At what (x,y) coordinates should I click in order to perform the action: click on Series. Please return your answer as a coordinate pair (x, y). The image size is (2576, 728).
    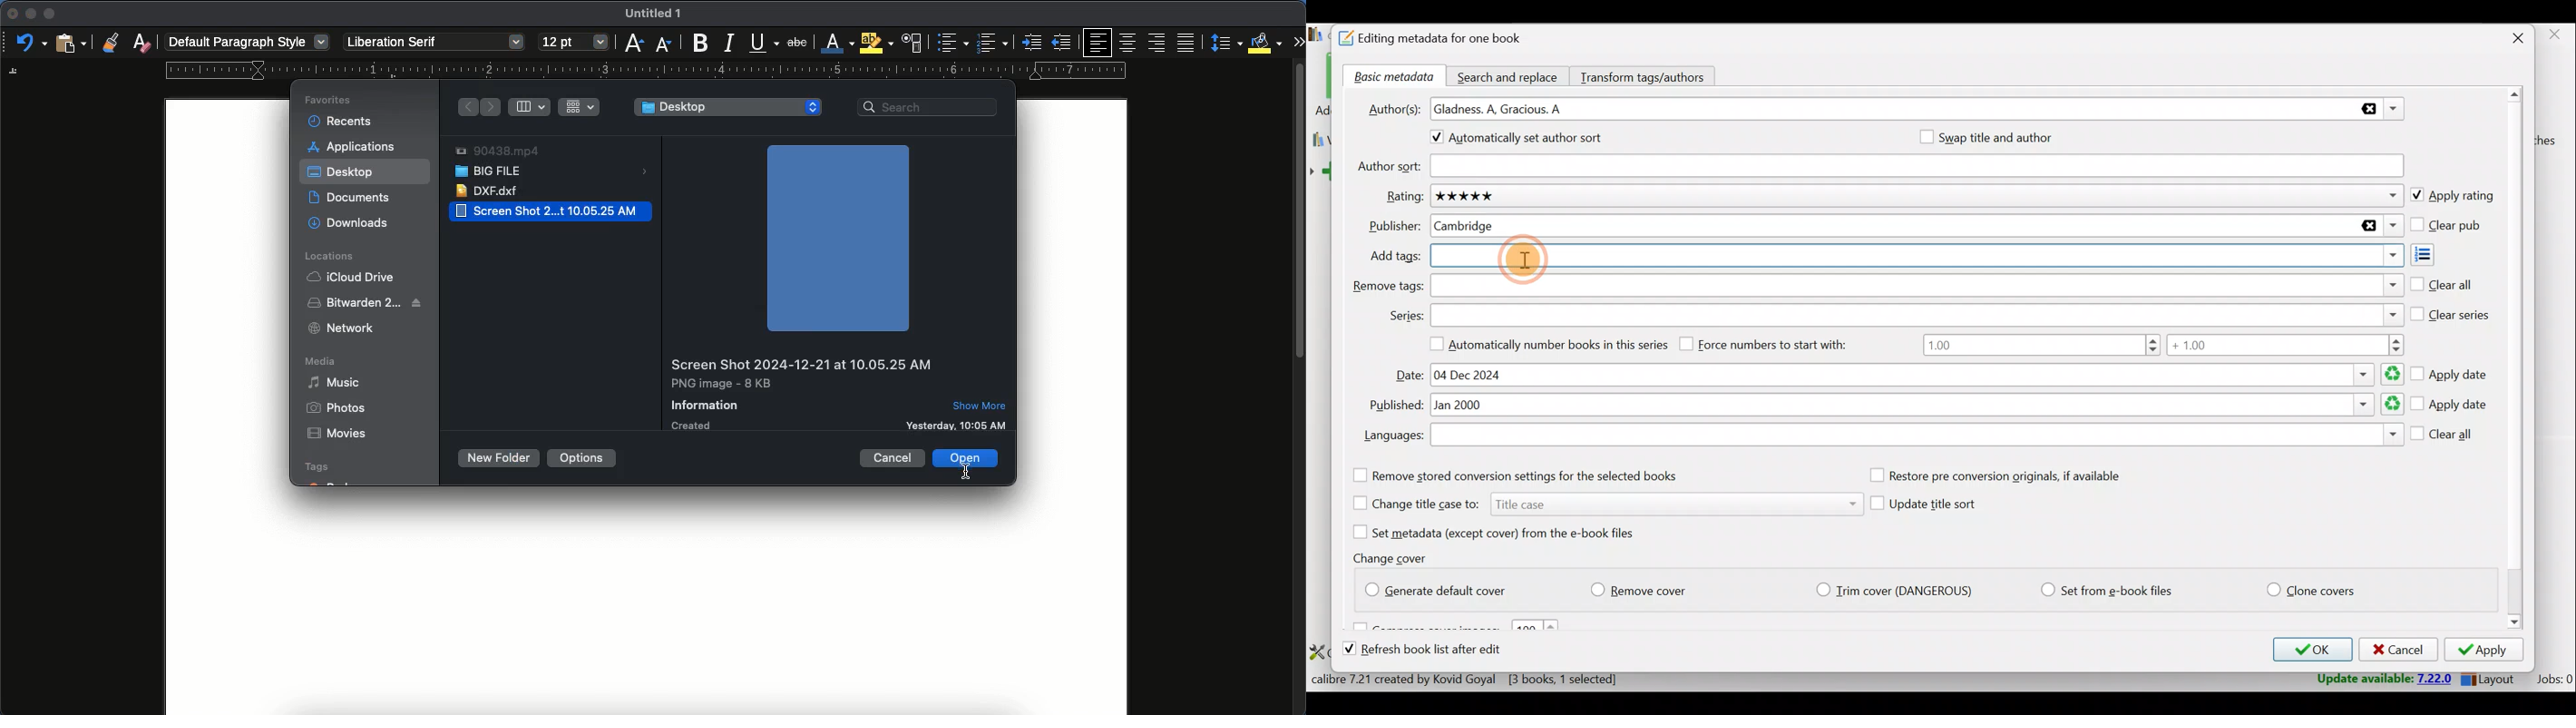
    Looking at the image, I should click on (1918, 314).